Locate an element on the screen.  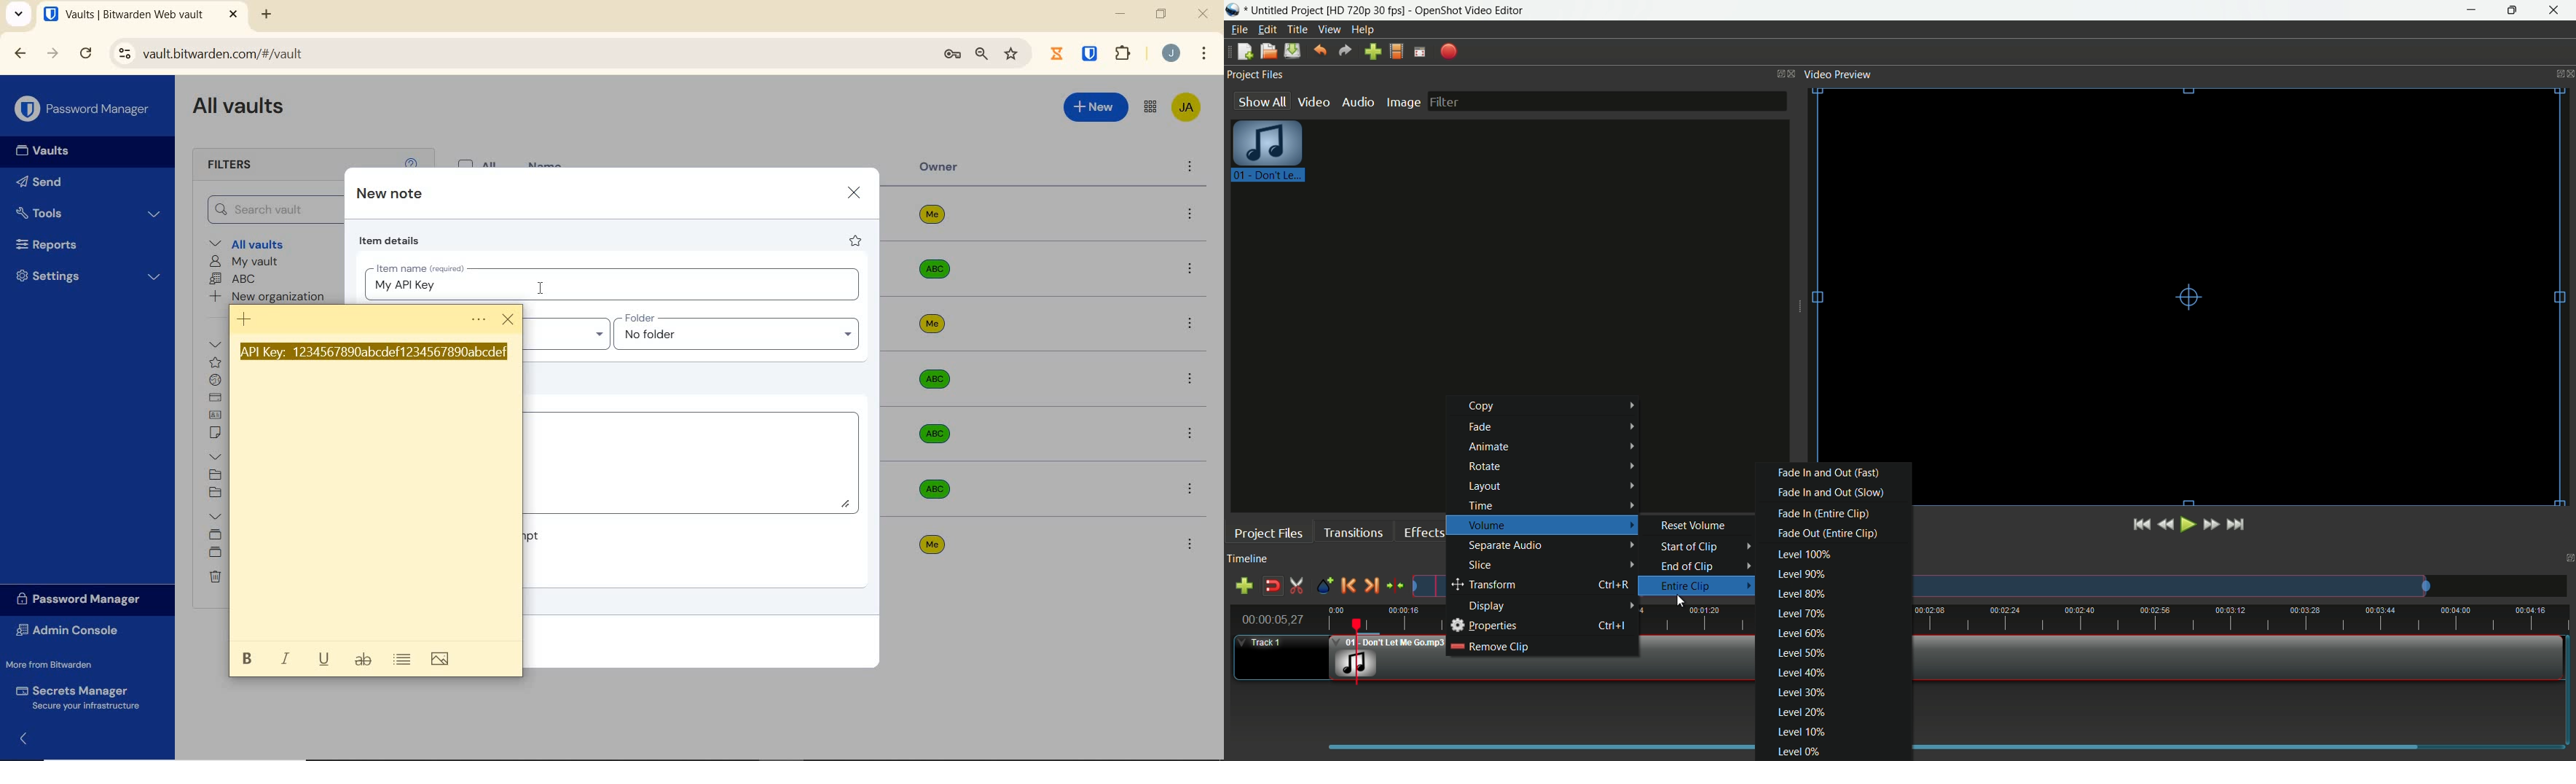
expand/collapse is located at coordinates (26, 737).